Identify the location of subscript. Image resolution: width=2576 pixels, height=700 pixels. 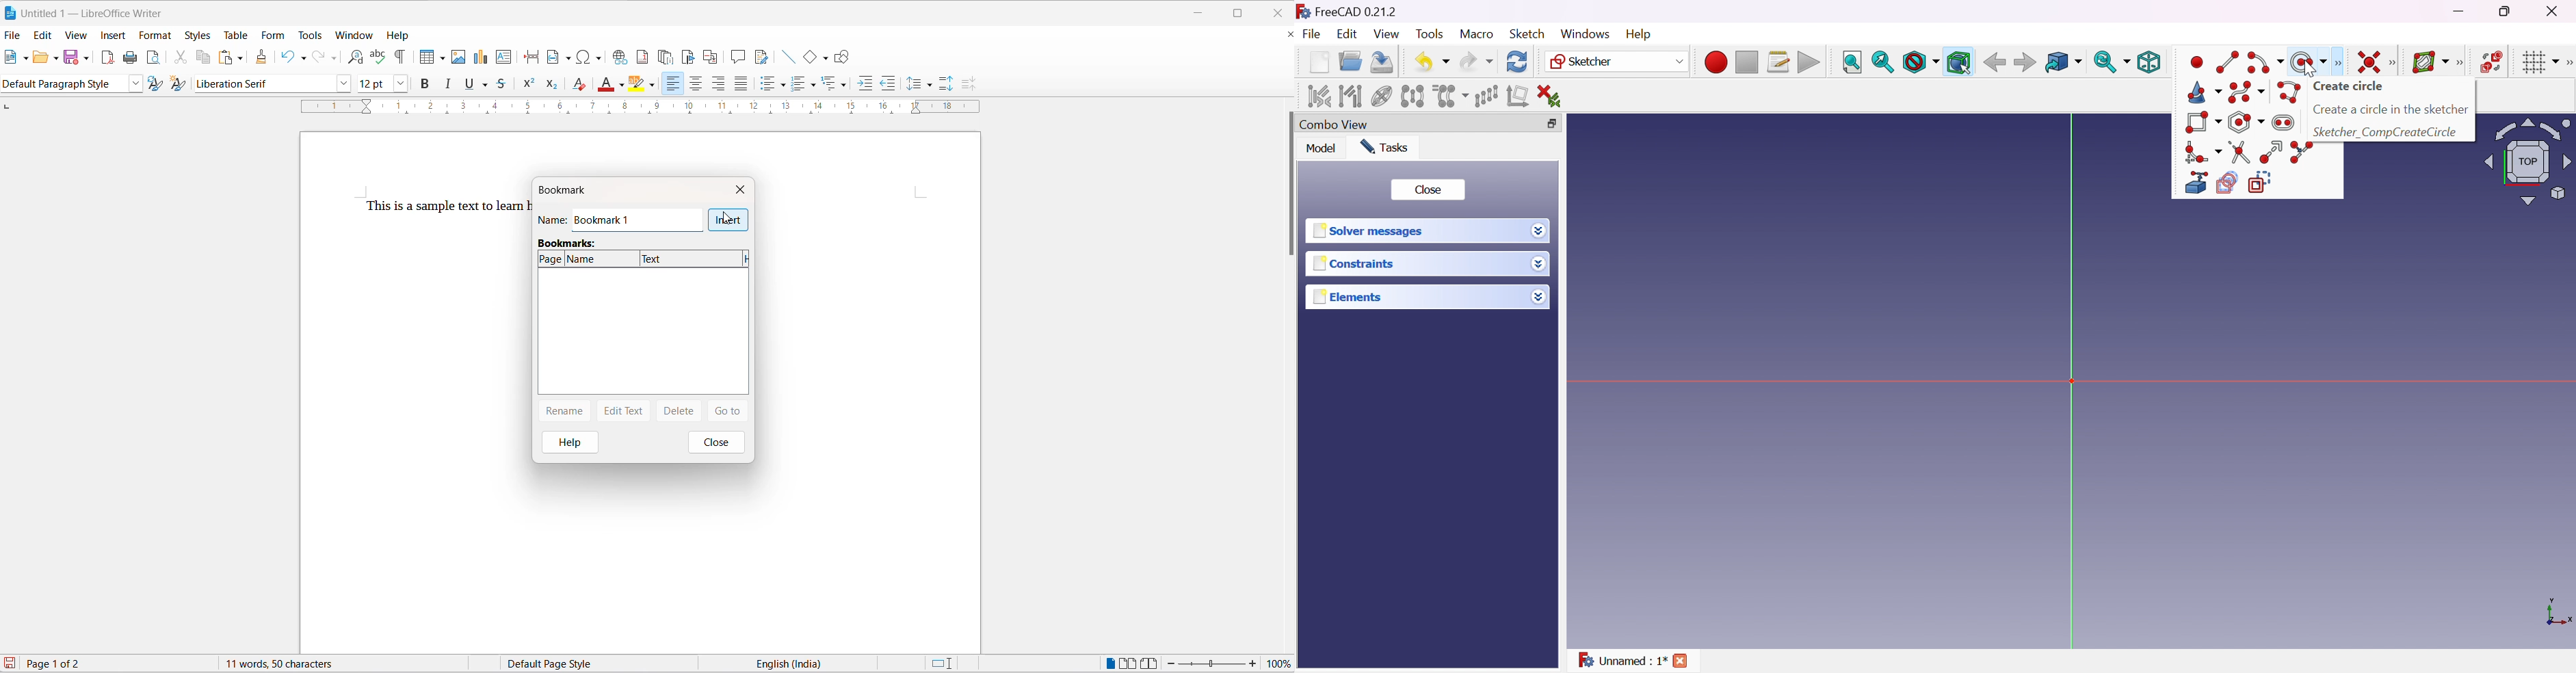
(553, 85).